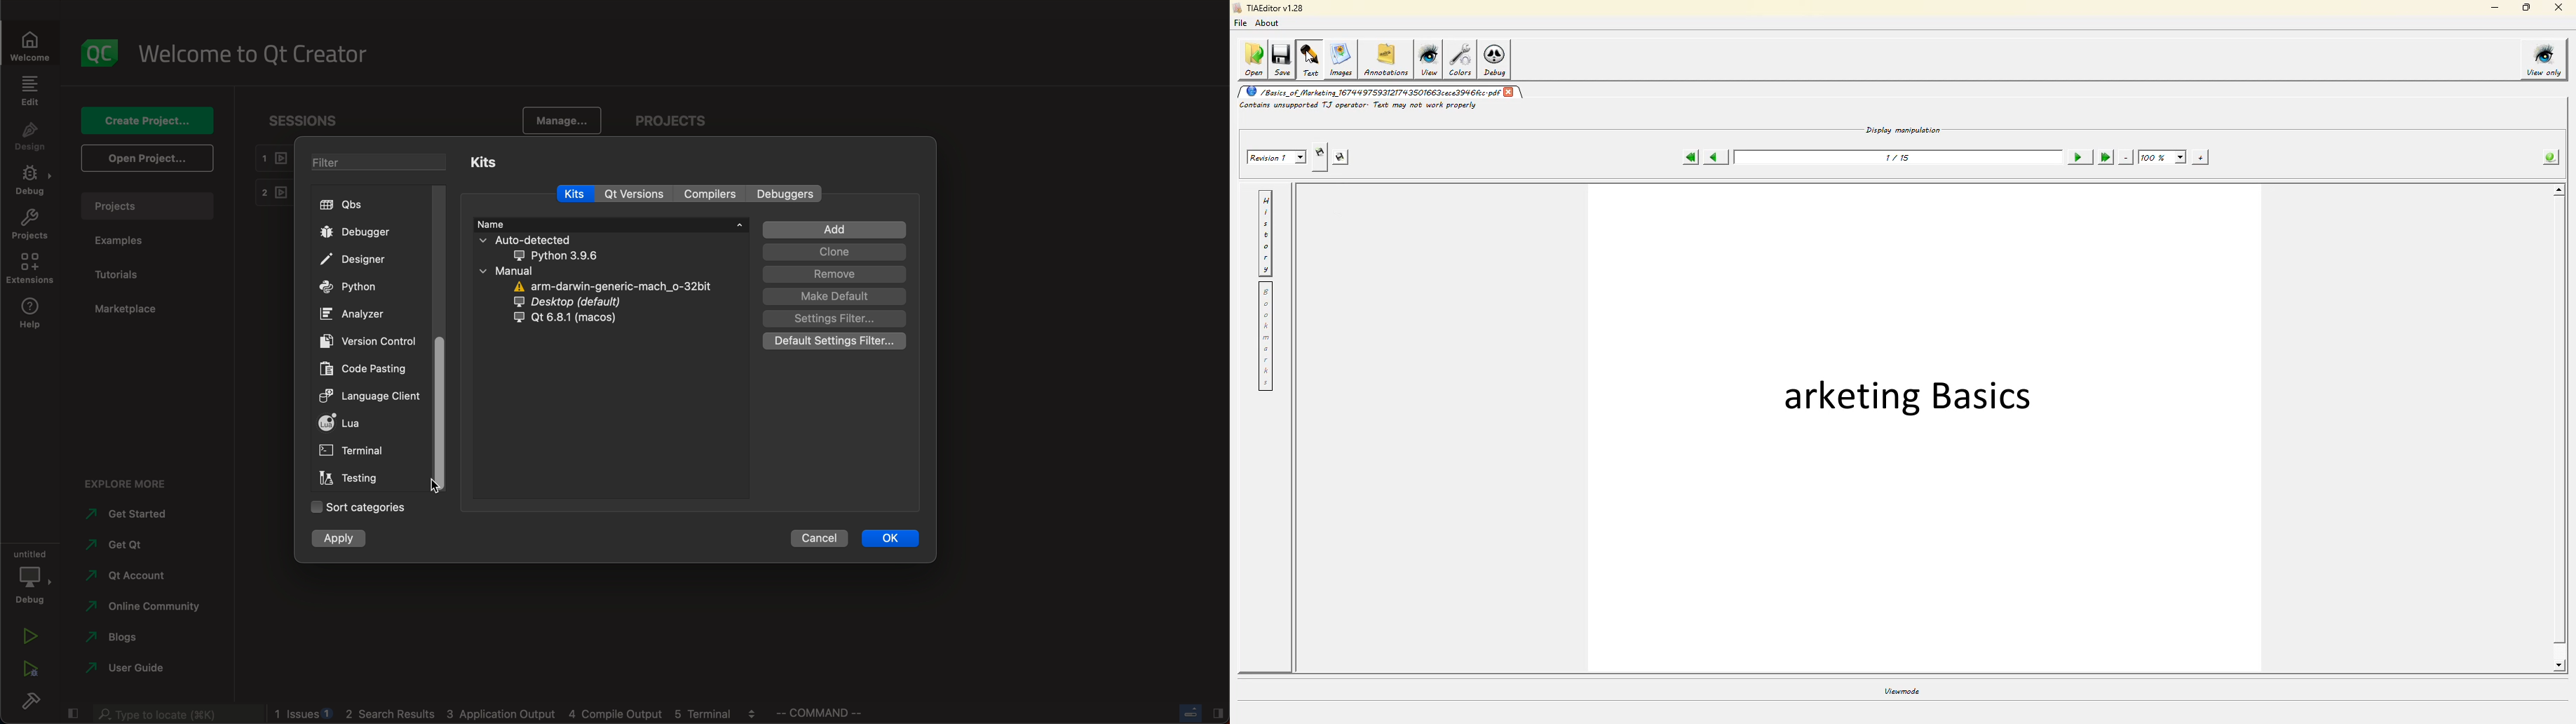 This screenshot has height=728, width=2576. I want to click on filters, so click(380, 162).